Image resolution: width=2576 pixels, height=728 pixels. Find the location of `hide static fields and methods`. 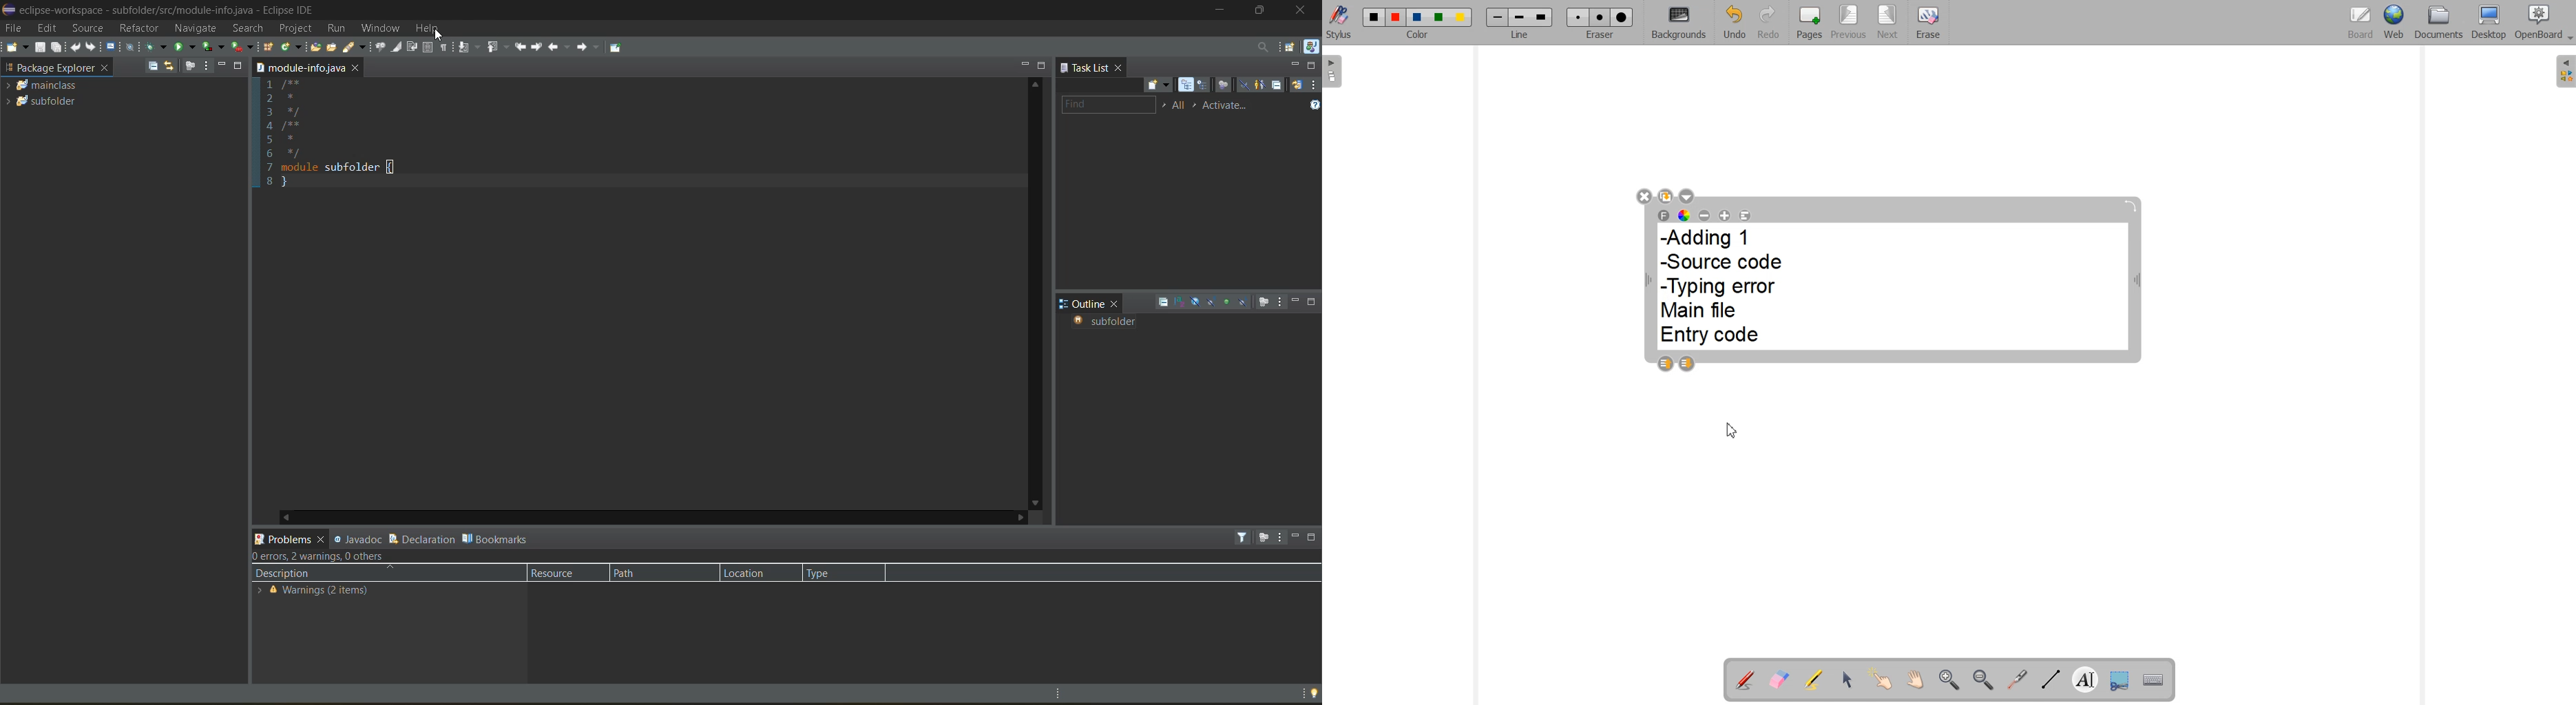

hide static fields and methods is located at coordinates (1210, 302).